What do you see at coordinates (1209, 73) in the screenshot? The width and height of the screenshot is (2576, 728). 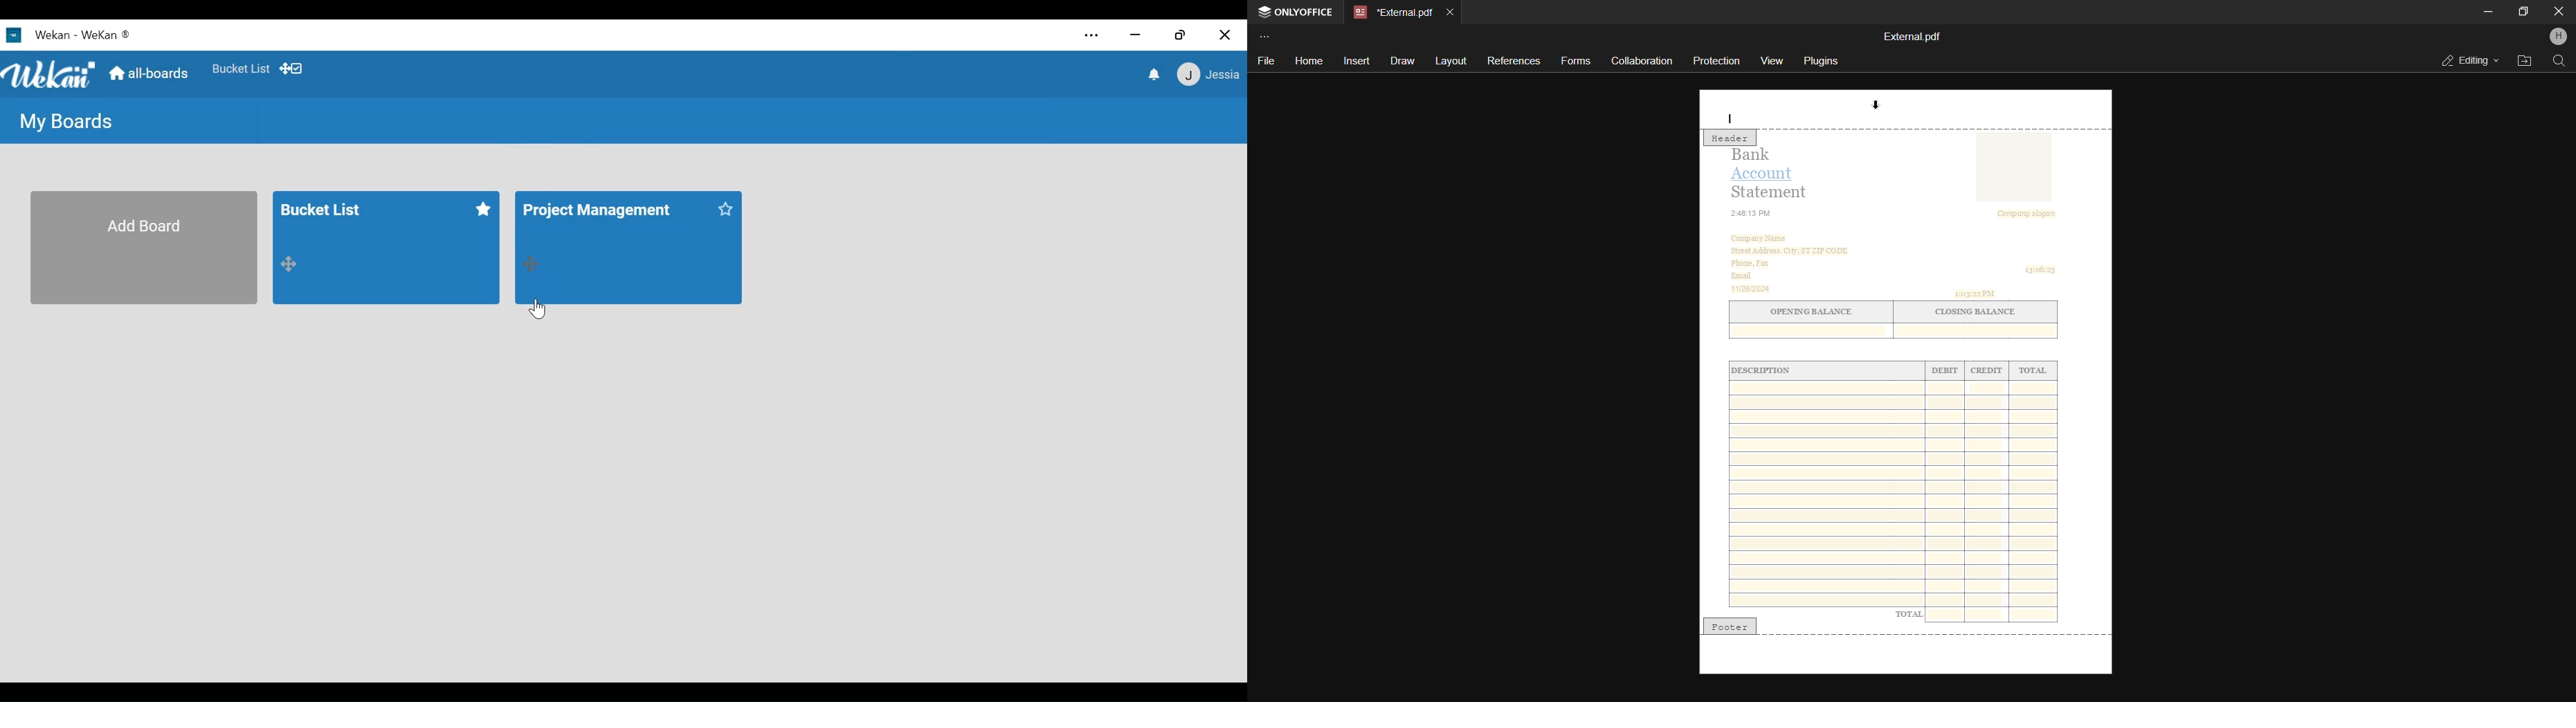 I see `member settings` at bounding box center [1209, 73].